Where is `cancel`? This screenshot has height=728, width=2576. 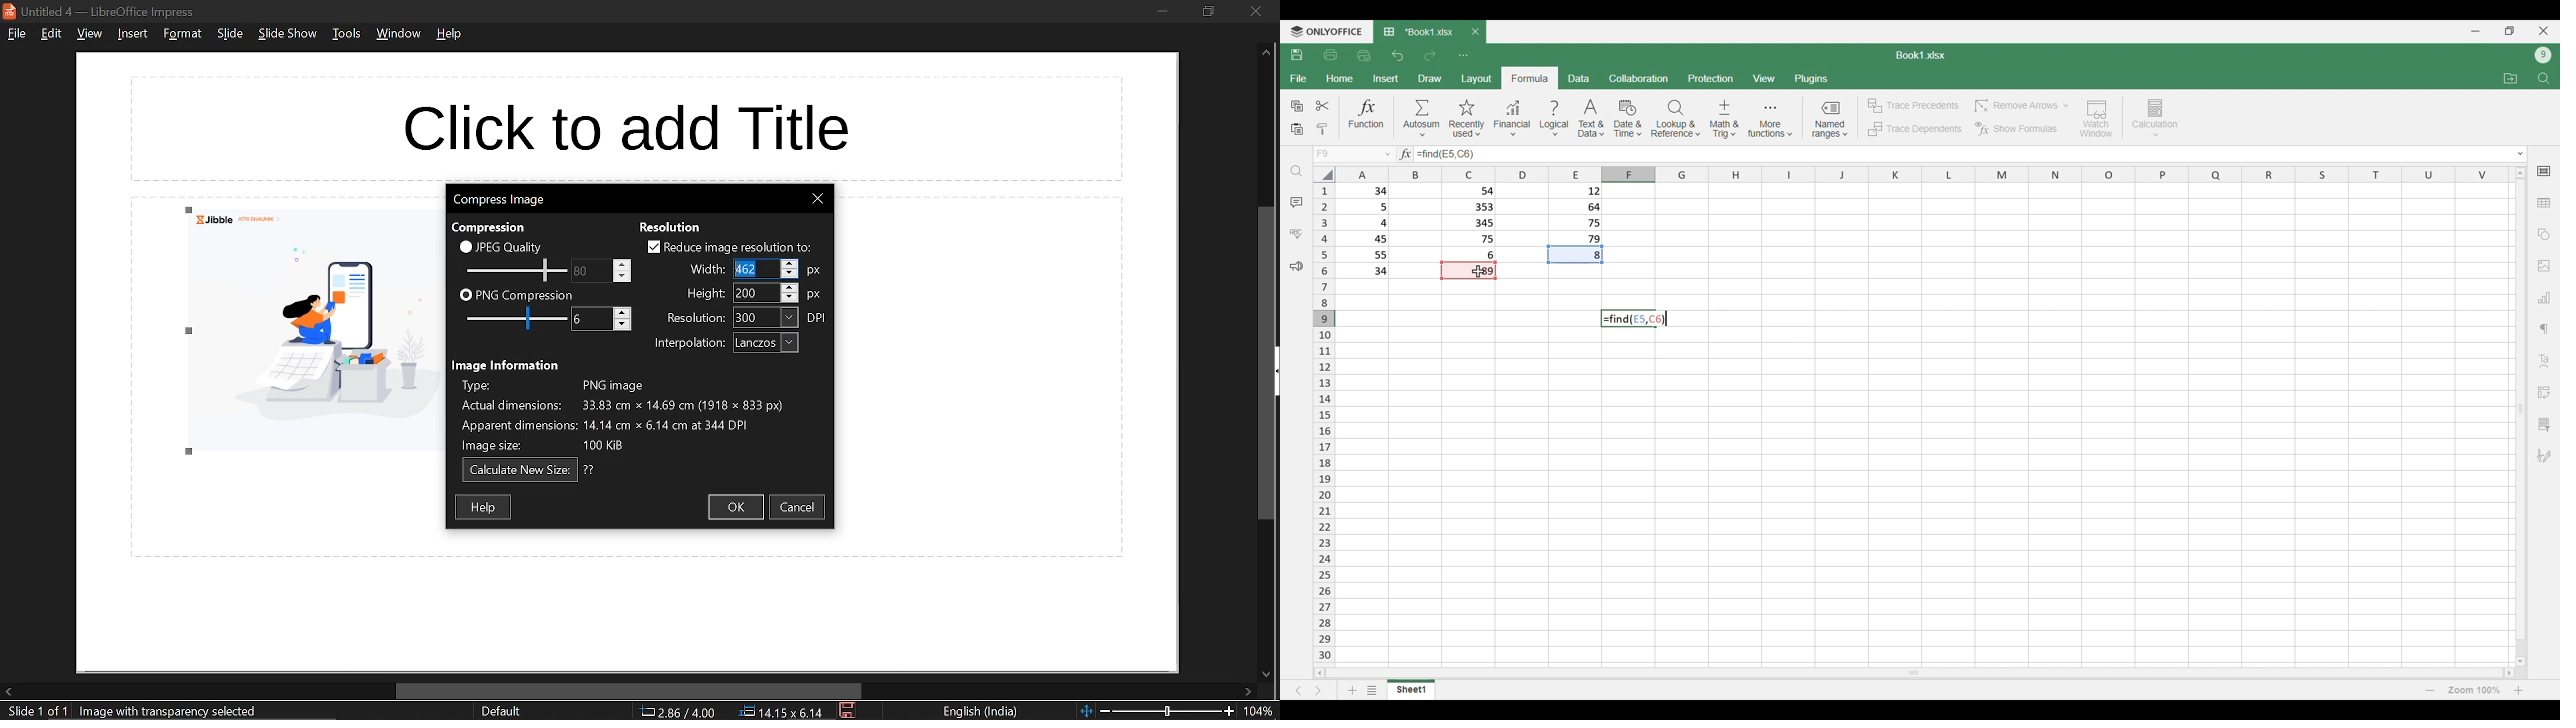
cancel is located at coordinates (800, 507).